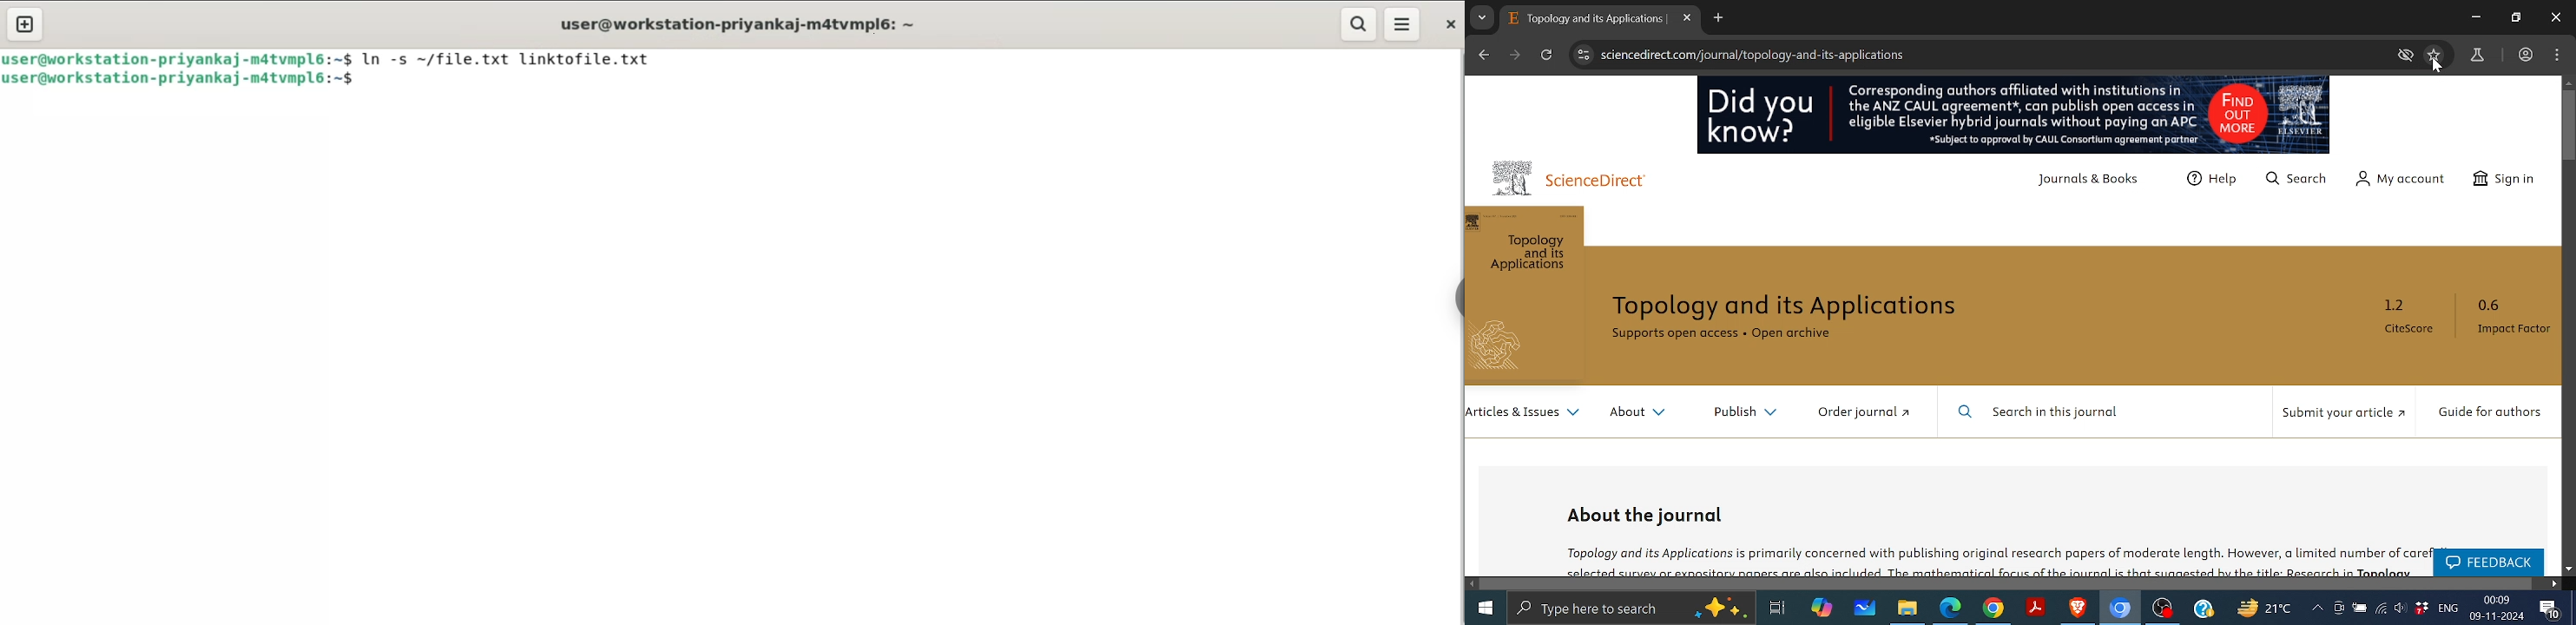 This screenshot has height=644, width=2576. What do you see at coordinates (2490, 414) in the screenshot?
I see `guide for authors` at bounding box center [2490, 414].